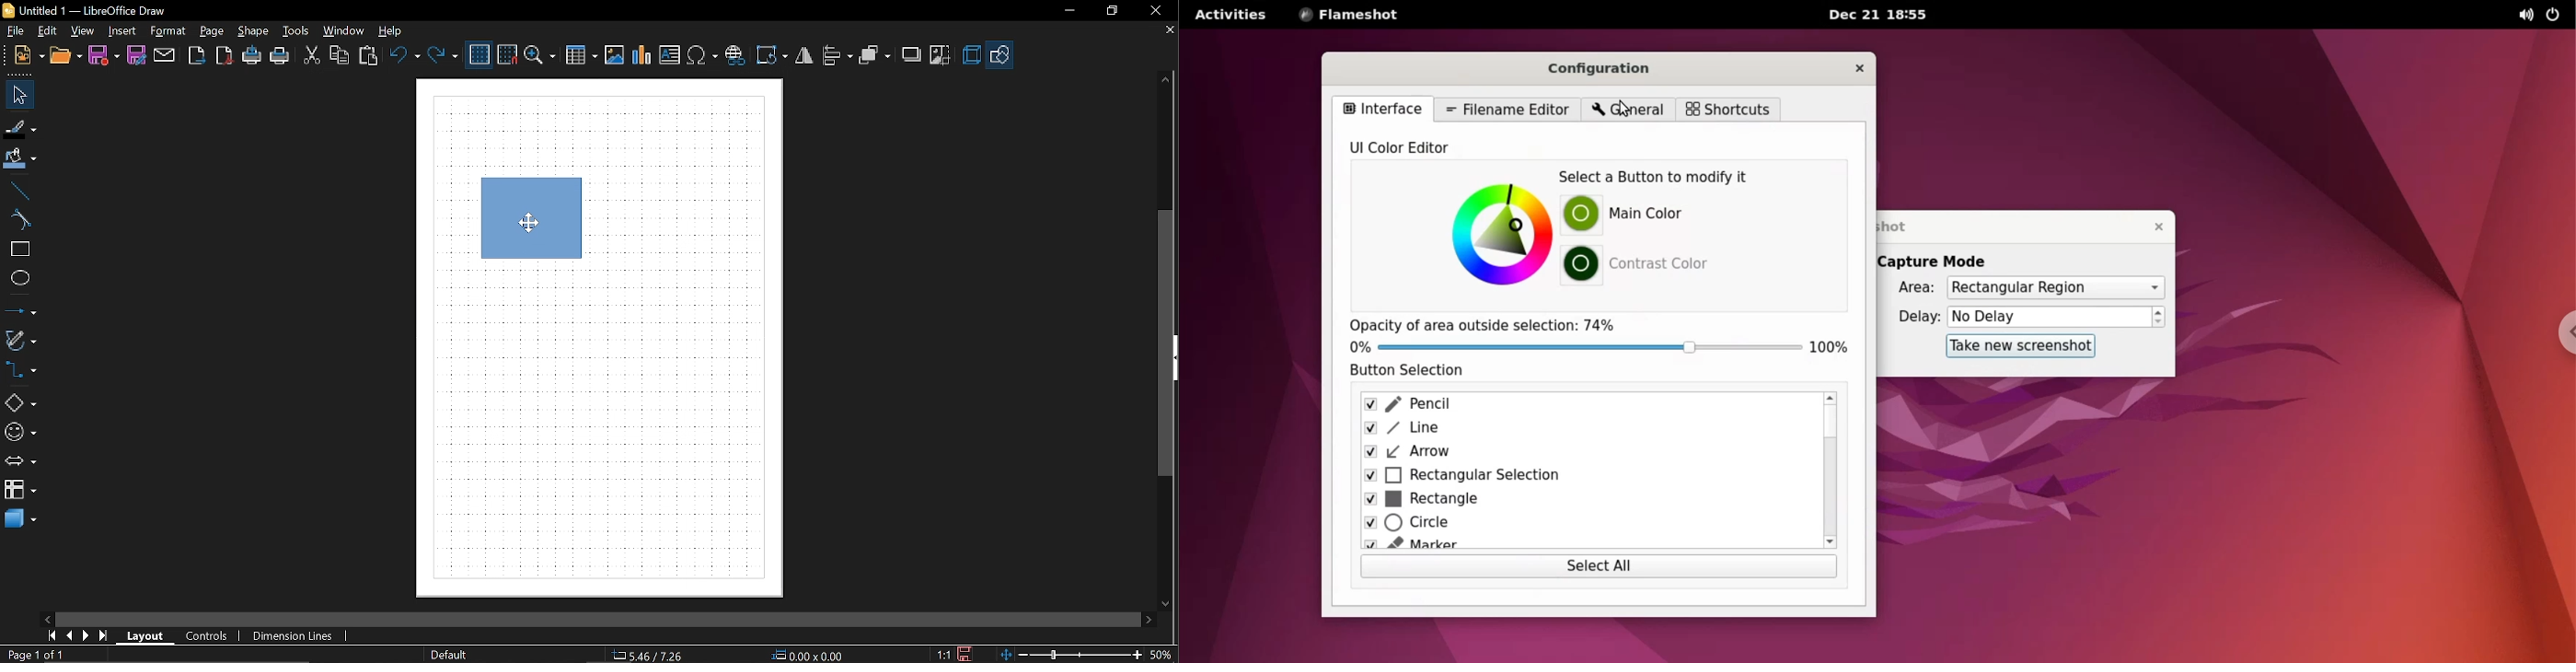 Image resolution: width=2576 pixels, height=672 pixels. What do you see at coordinates (703, 55) in the screenshot?
I see `Insert text` at bounding box center [703, 55].